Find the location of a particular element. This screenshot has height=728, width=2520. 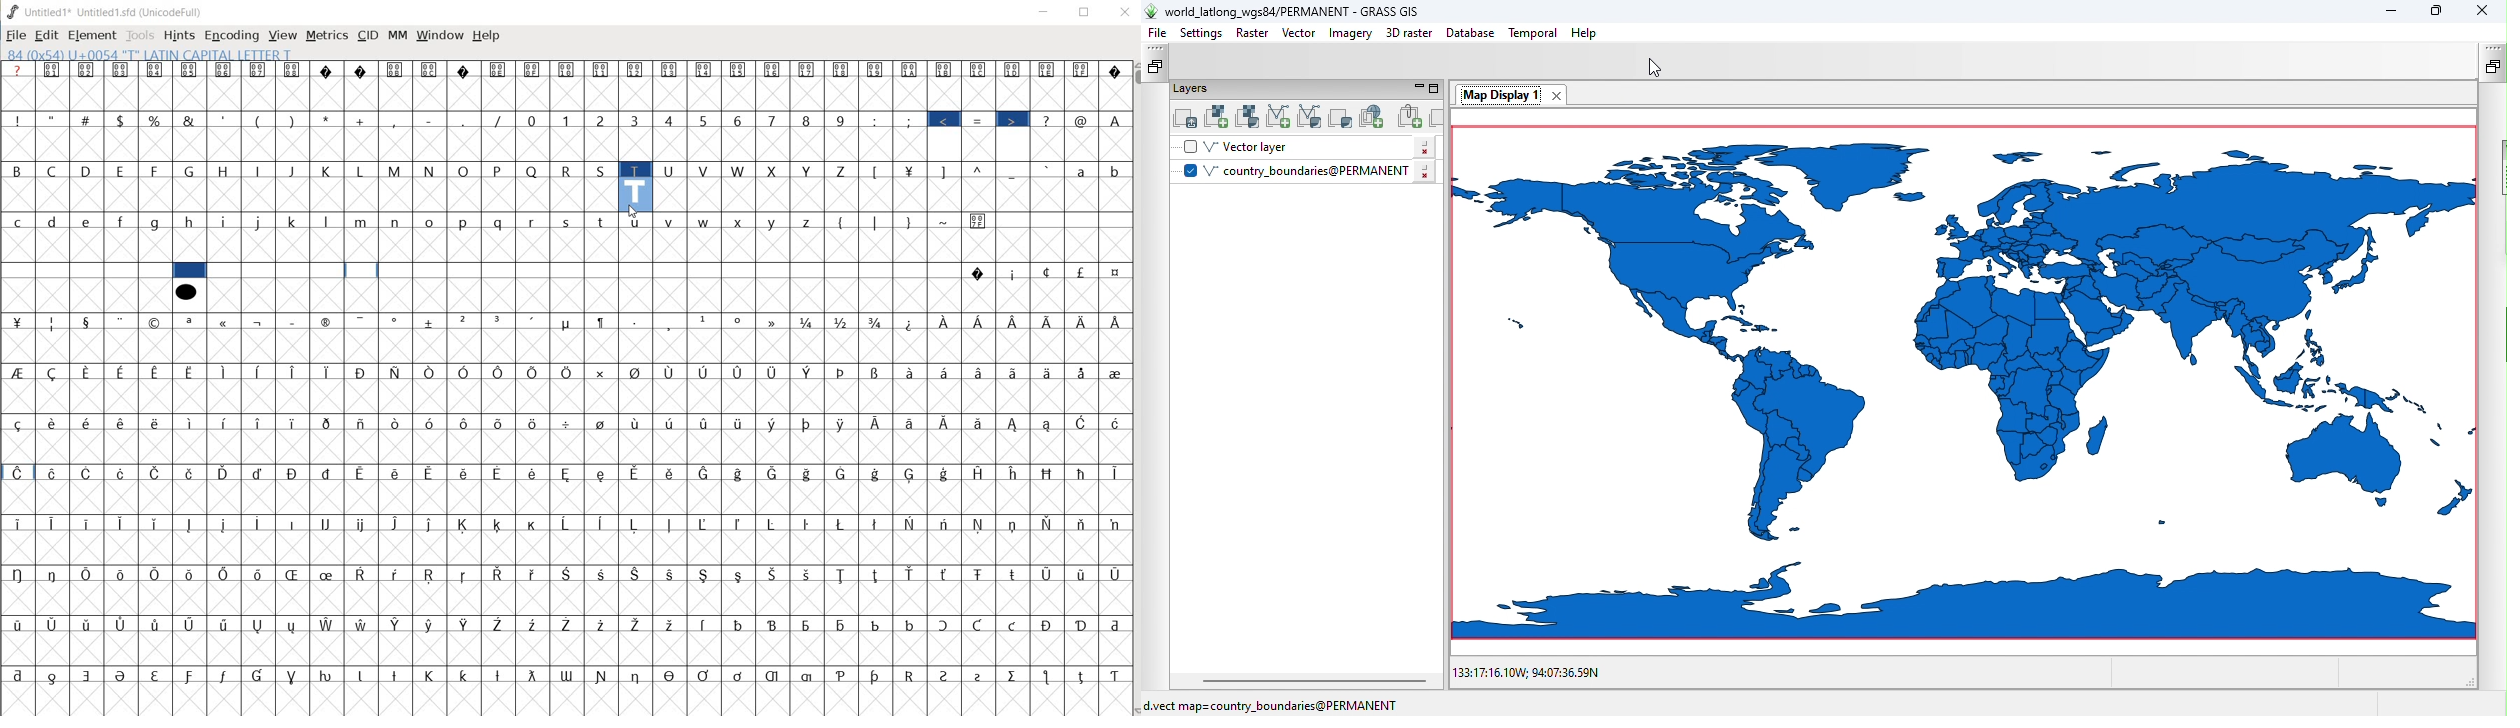

Symbol is located at coordinates (362, 624).